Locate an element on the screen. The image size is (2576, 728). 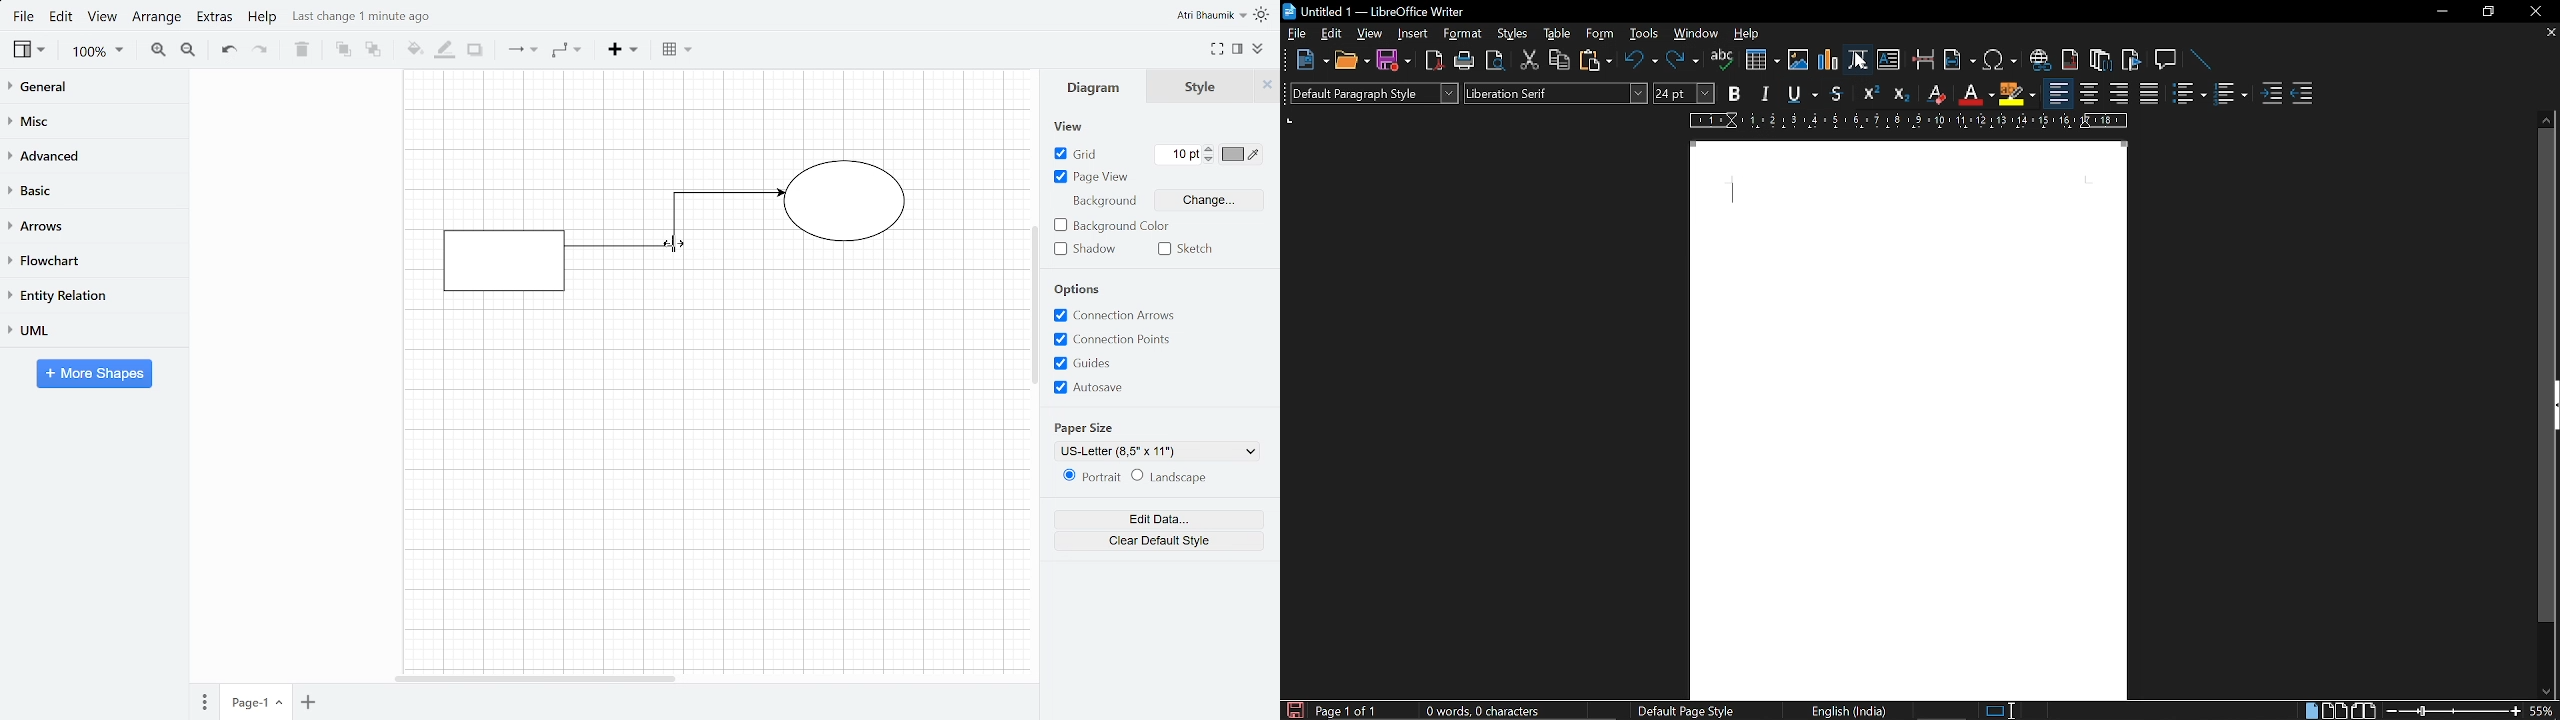
book view is located at coordinates (2364, 710).